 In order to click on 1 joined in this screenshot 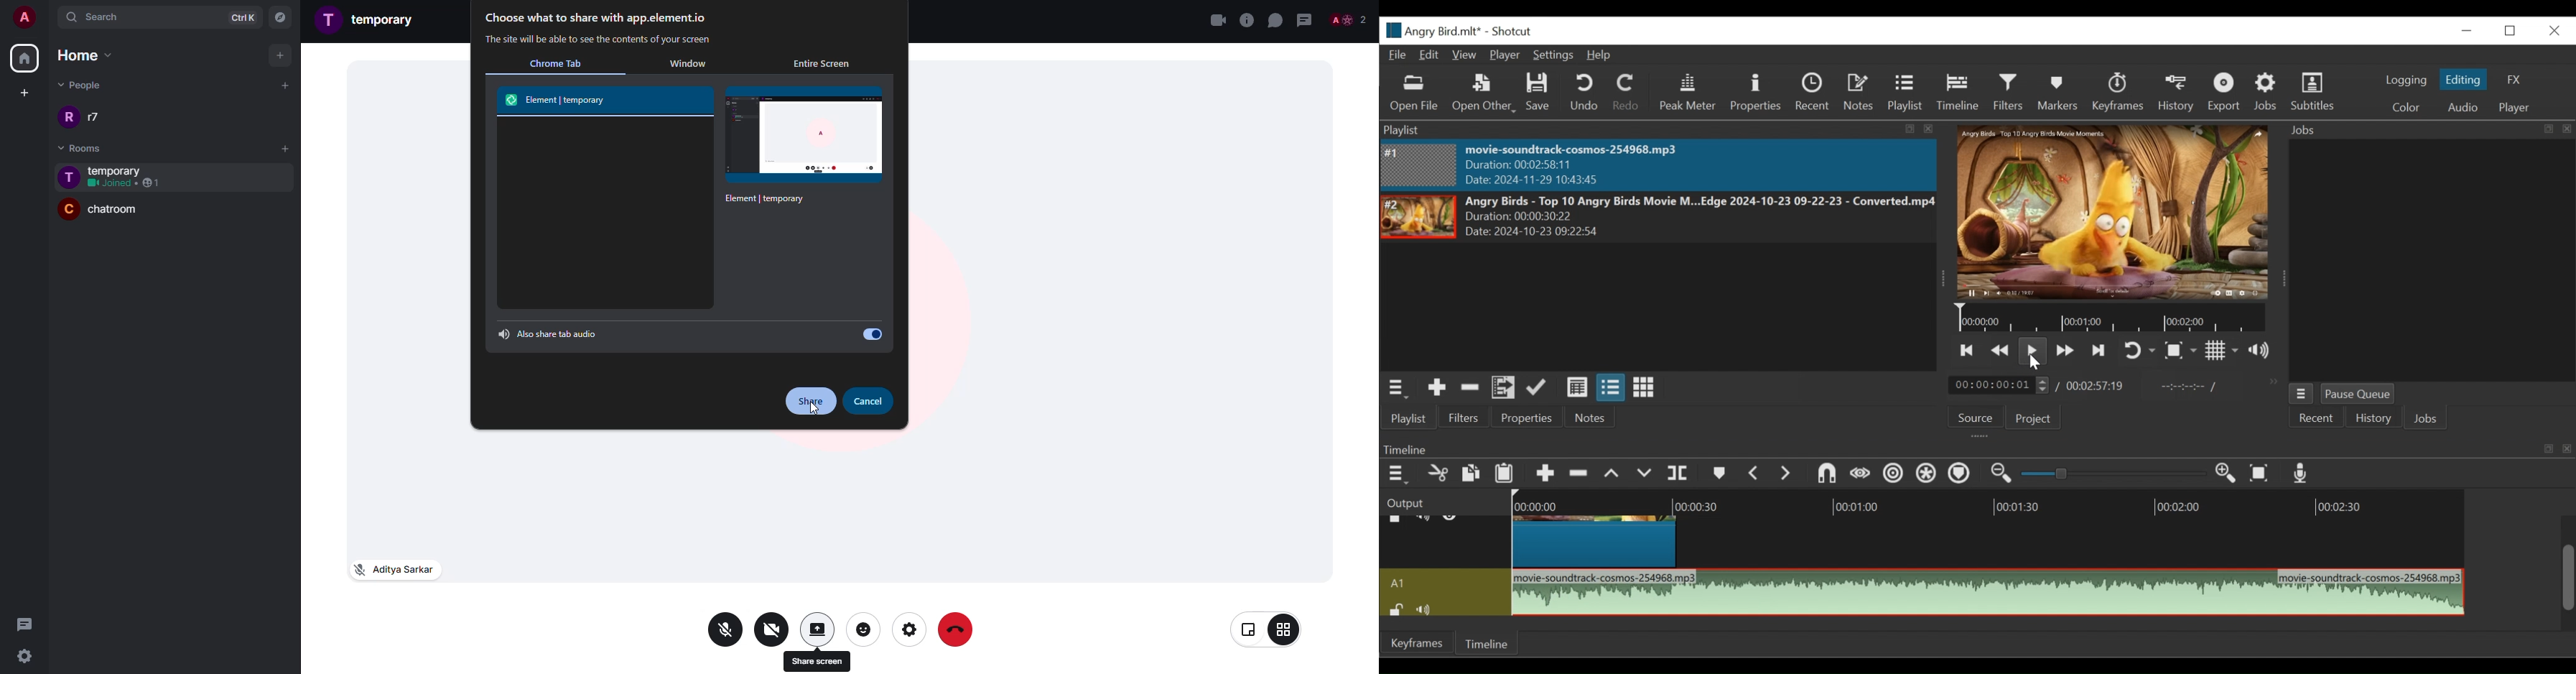, I will do `click(125, 184)`.